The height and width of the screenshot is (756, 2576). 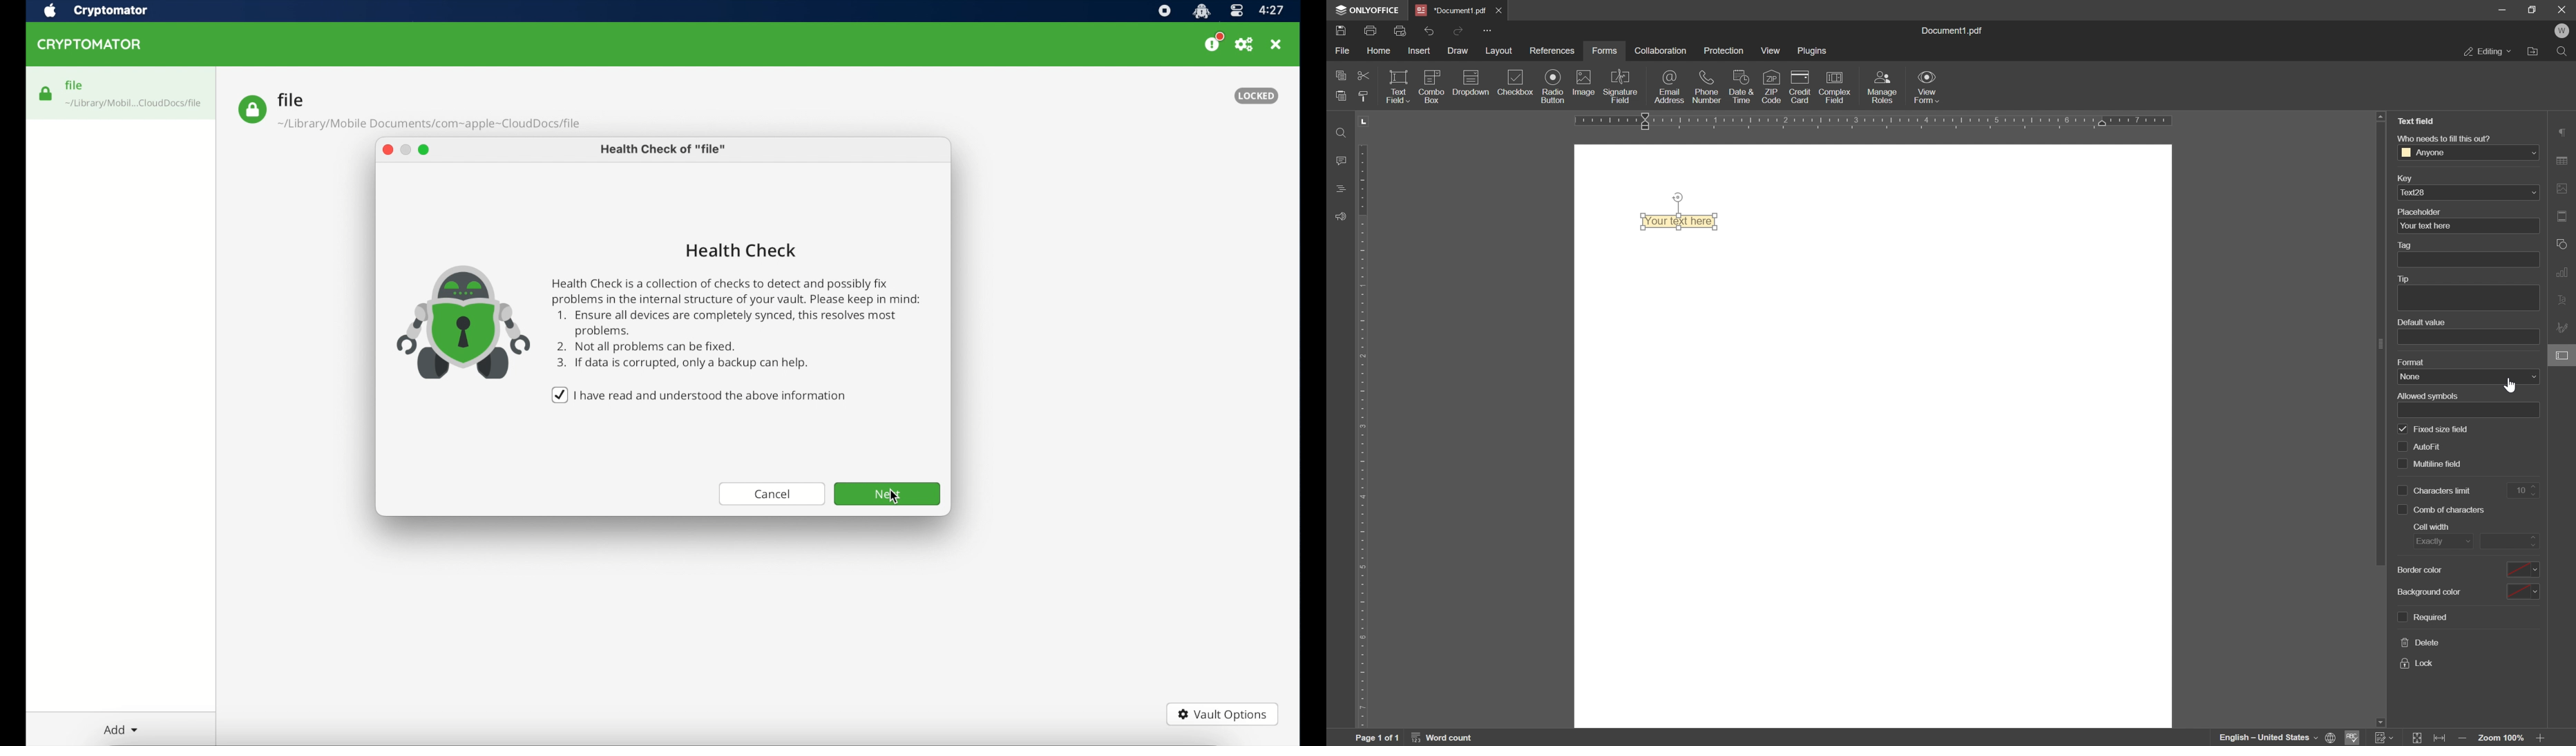 I want to click on undo, so click(x=1430, y=30).